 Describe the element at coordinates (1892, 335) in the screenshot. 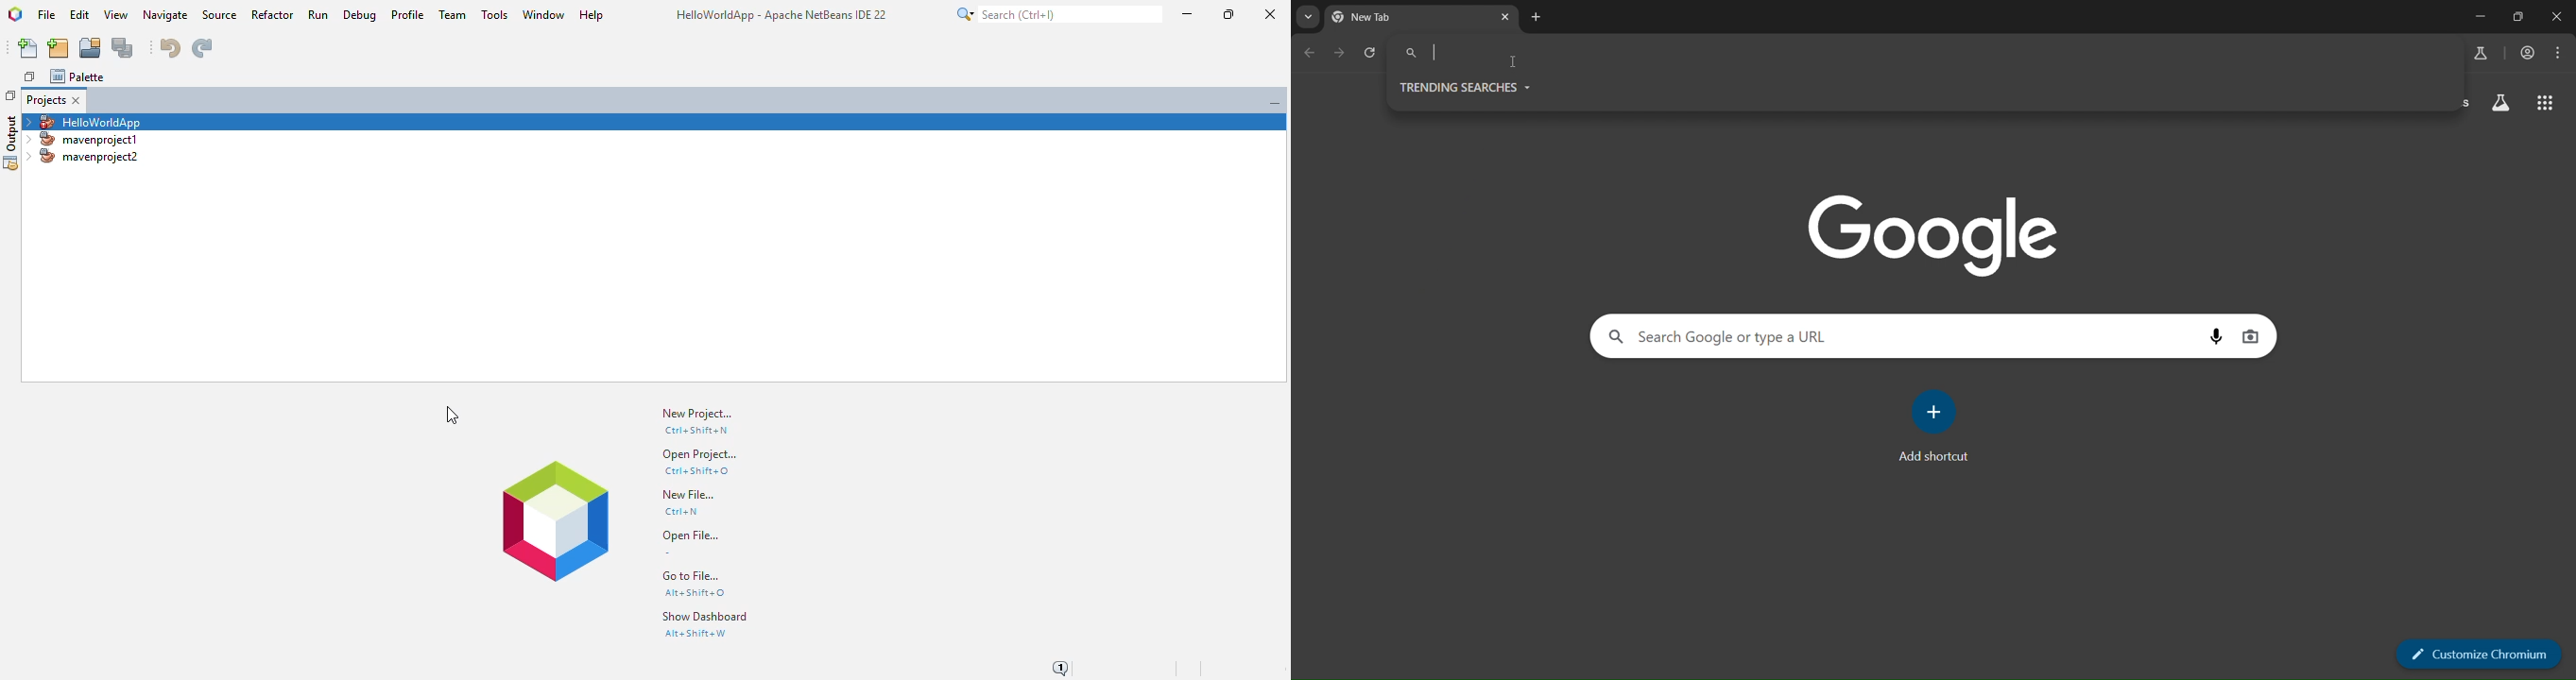

I see `search panel` at that location.